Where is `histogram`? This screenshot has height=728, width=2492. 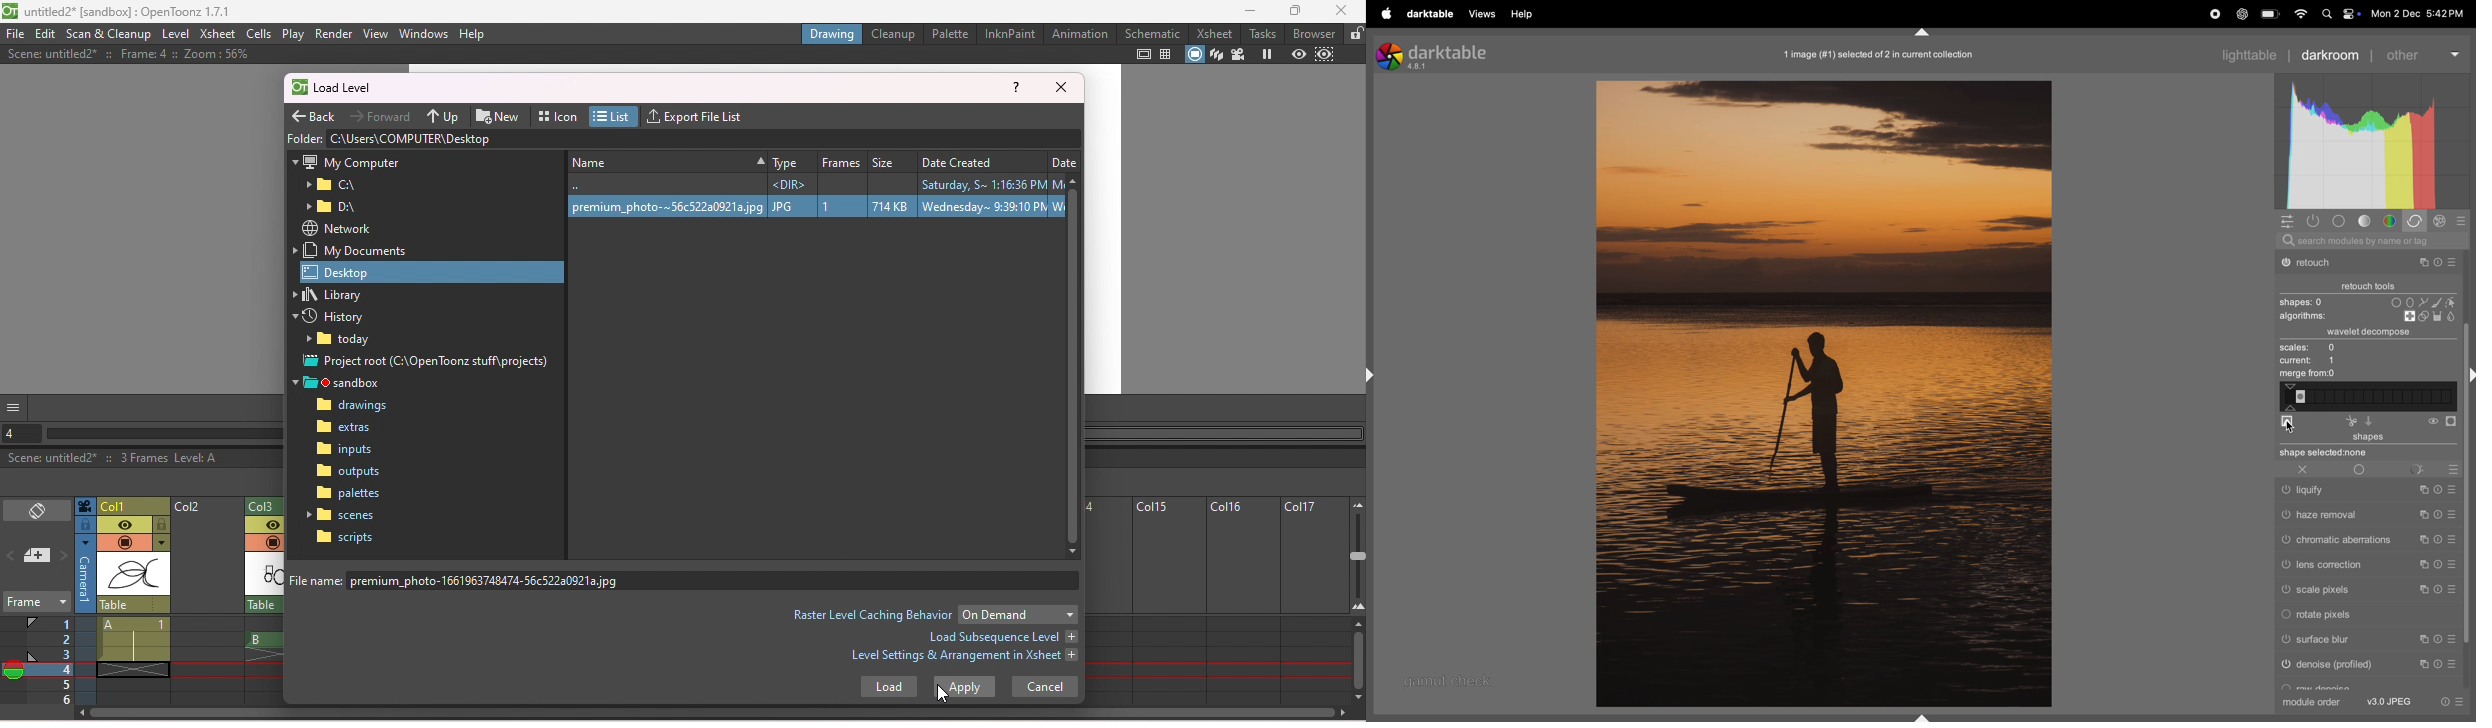
histogram is located at coordinates (2370, 141).